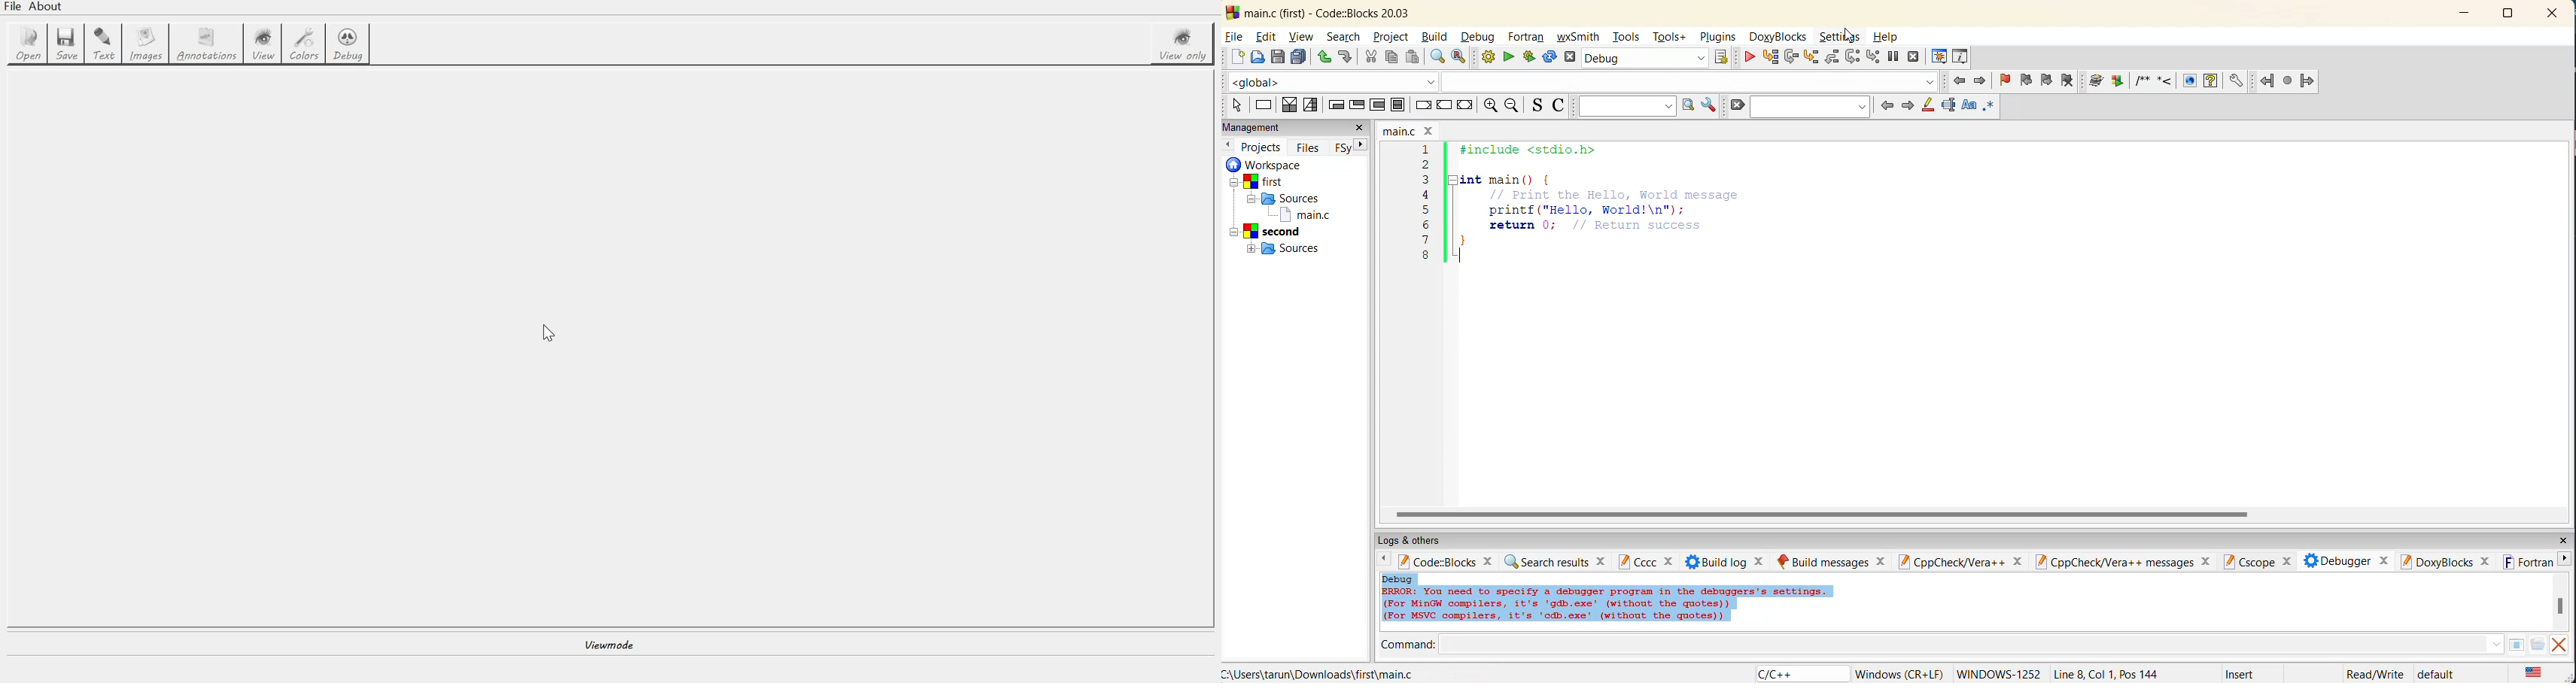  What do you see at coordinates (1511, 105) in the screenshot?
I see `zoom out` at bounding box center [1511, 105].